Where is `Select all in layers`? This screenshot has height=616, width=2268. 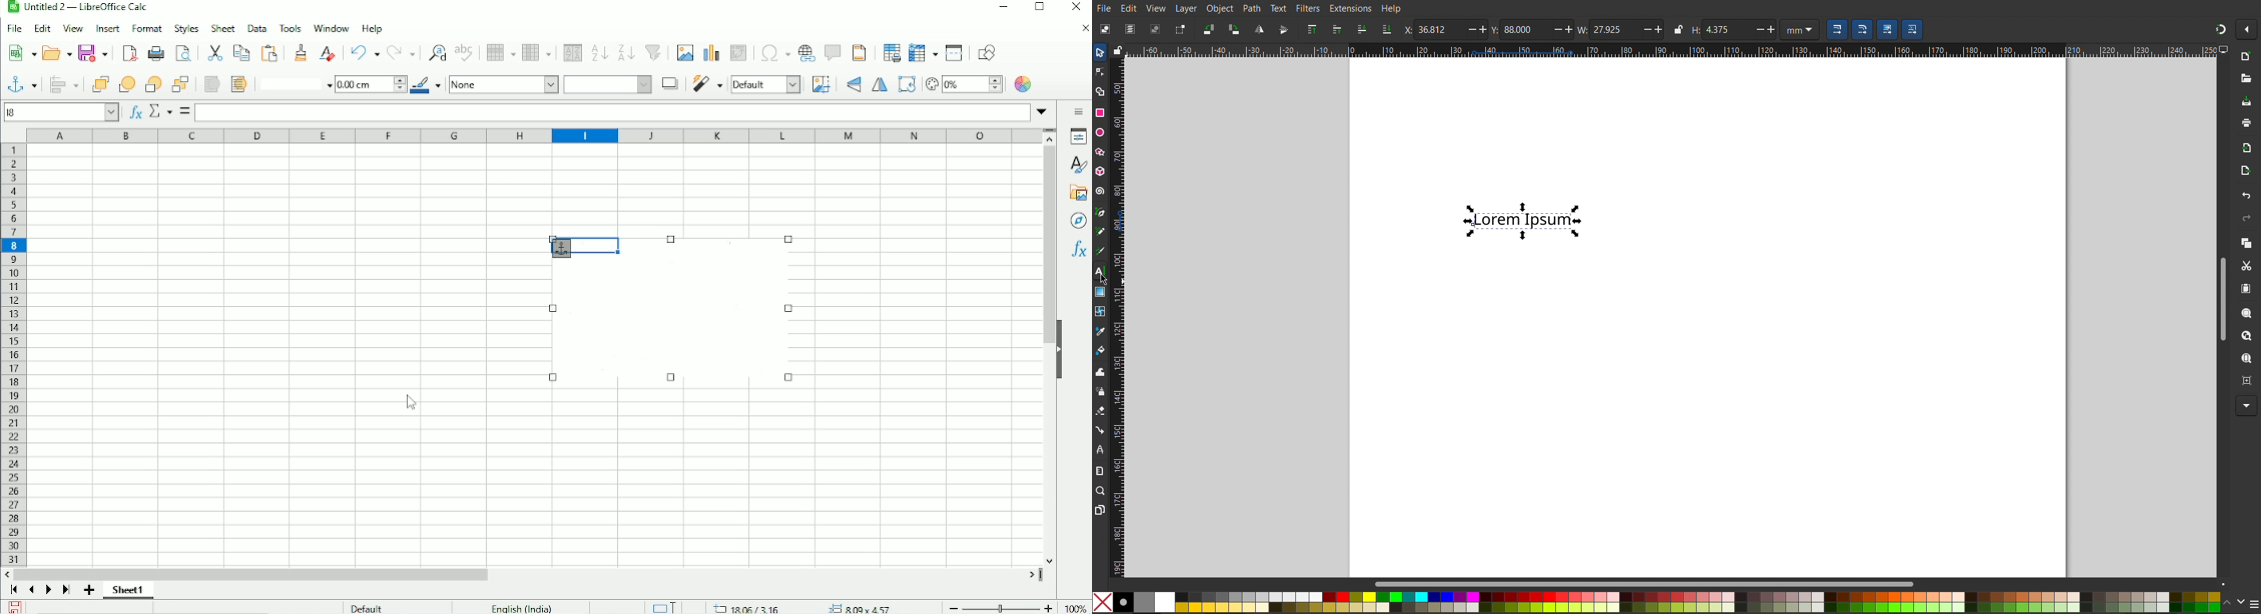
Select all in layers is located at coordinates (1130, 28).